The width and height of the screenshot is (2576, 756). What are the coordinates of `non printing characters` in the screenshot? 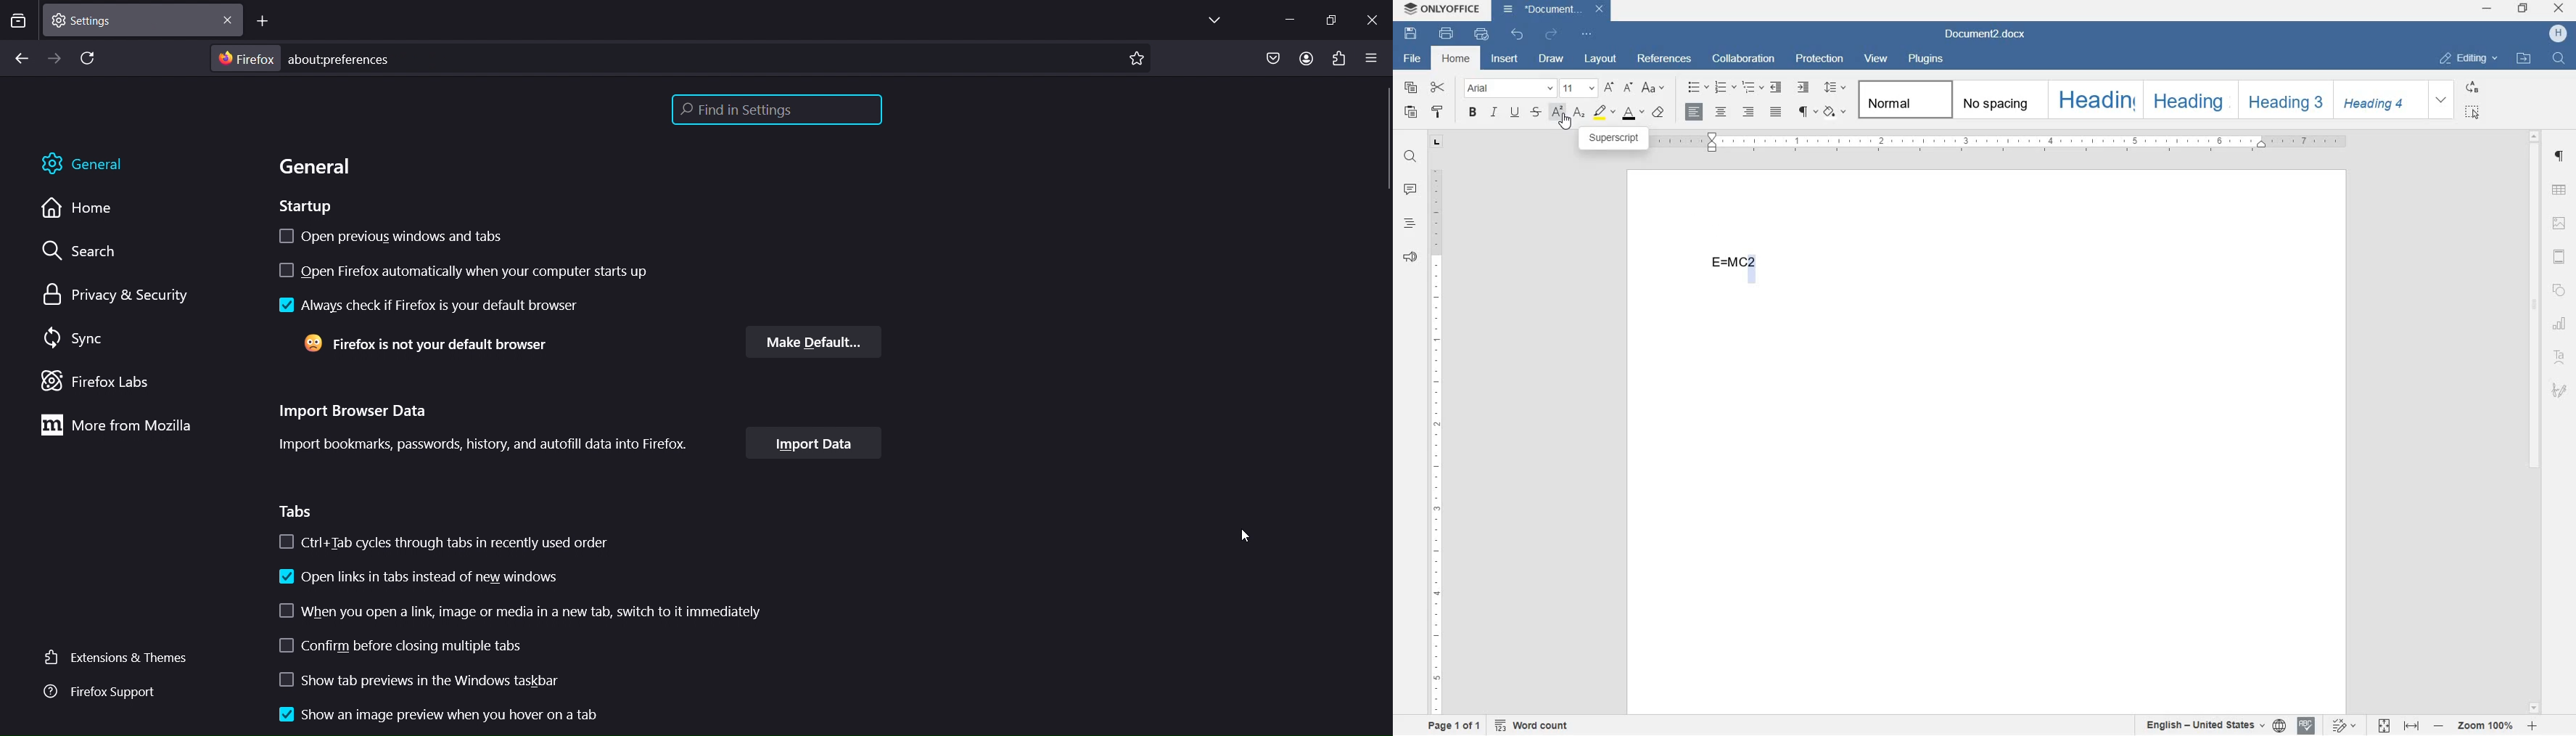 It's located at (1806, 113).